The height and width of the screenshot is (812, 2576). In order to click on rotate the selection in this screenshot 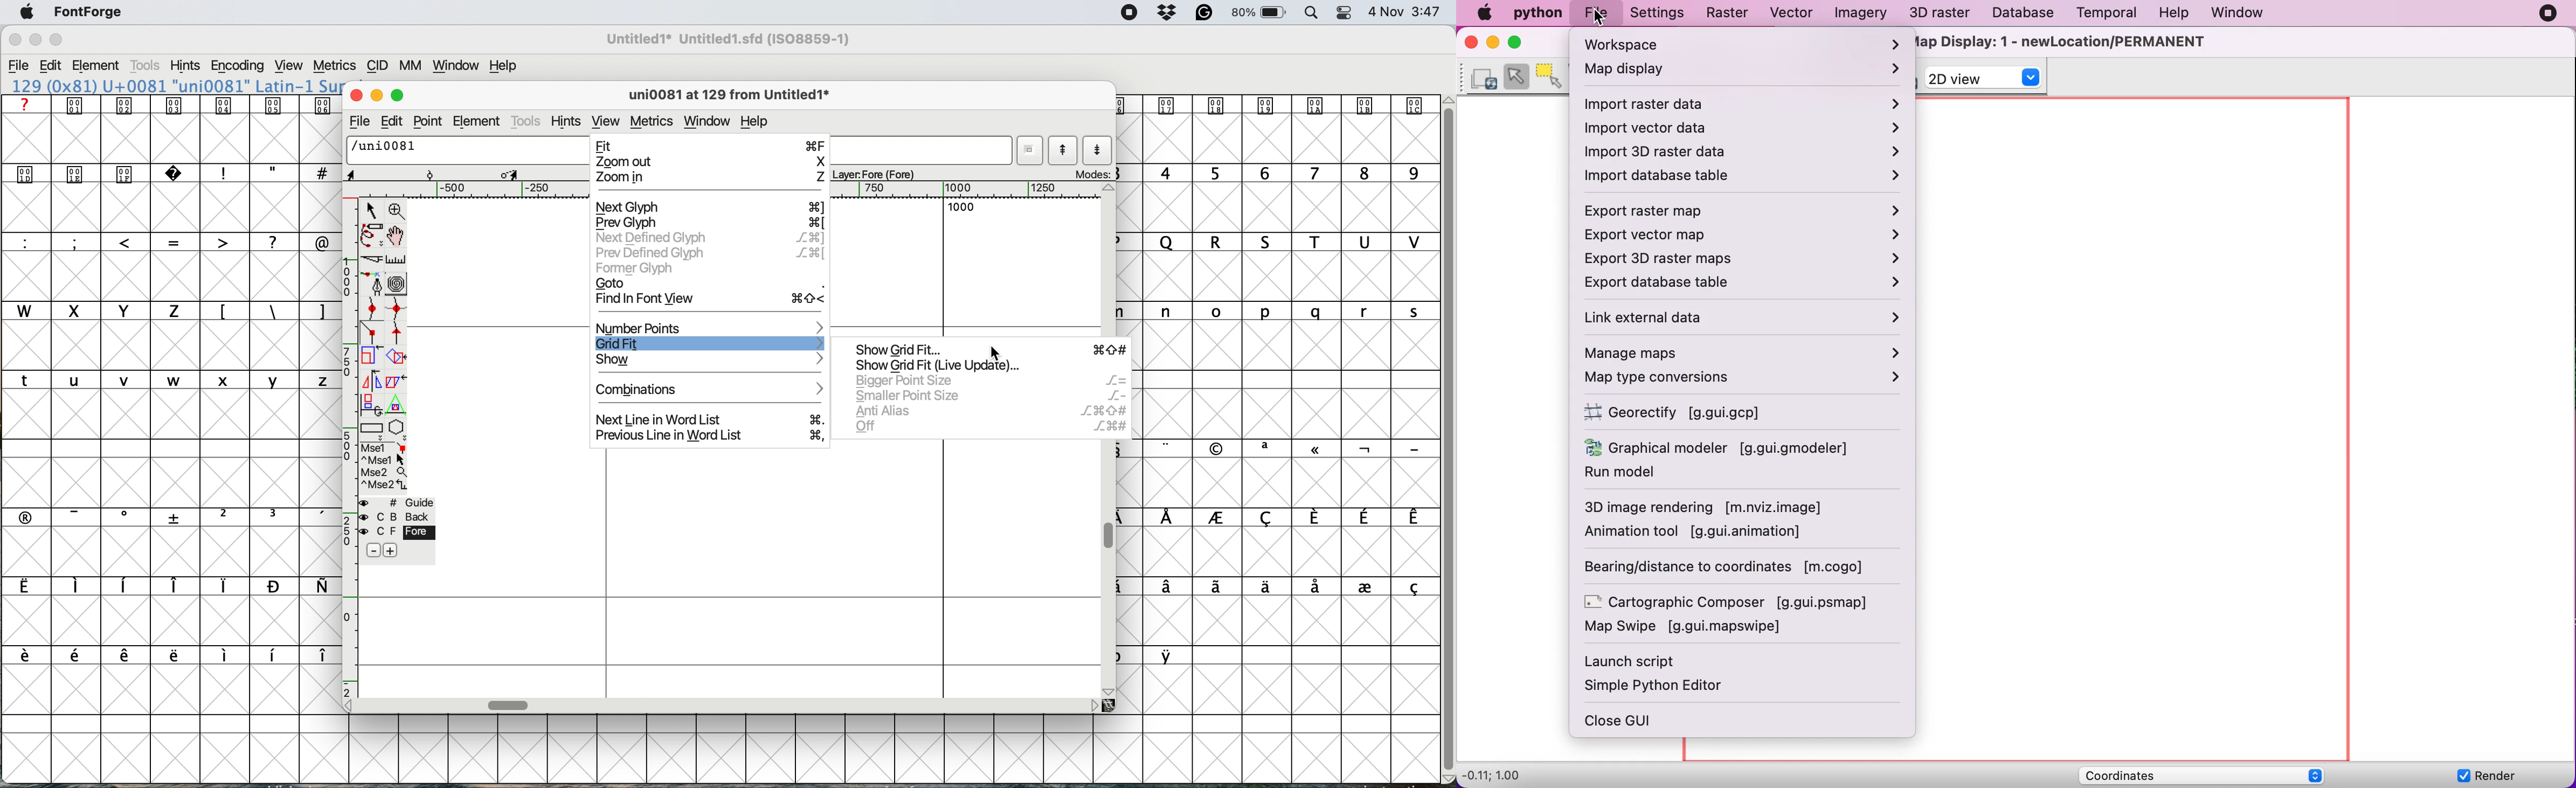, I will do `click(395, 358)`.